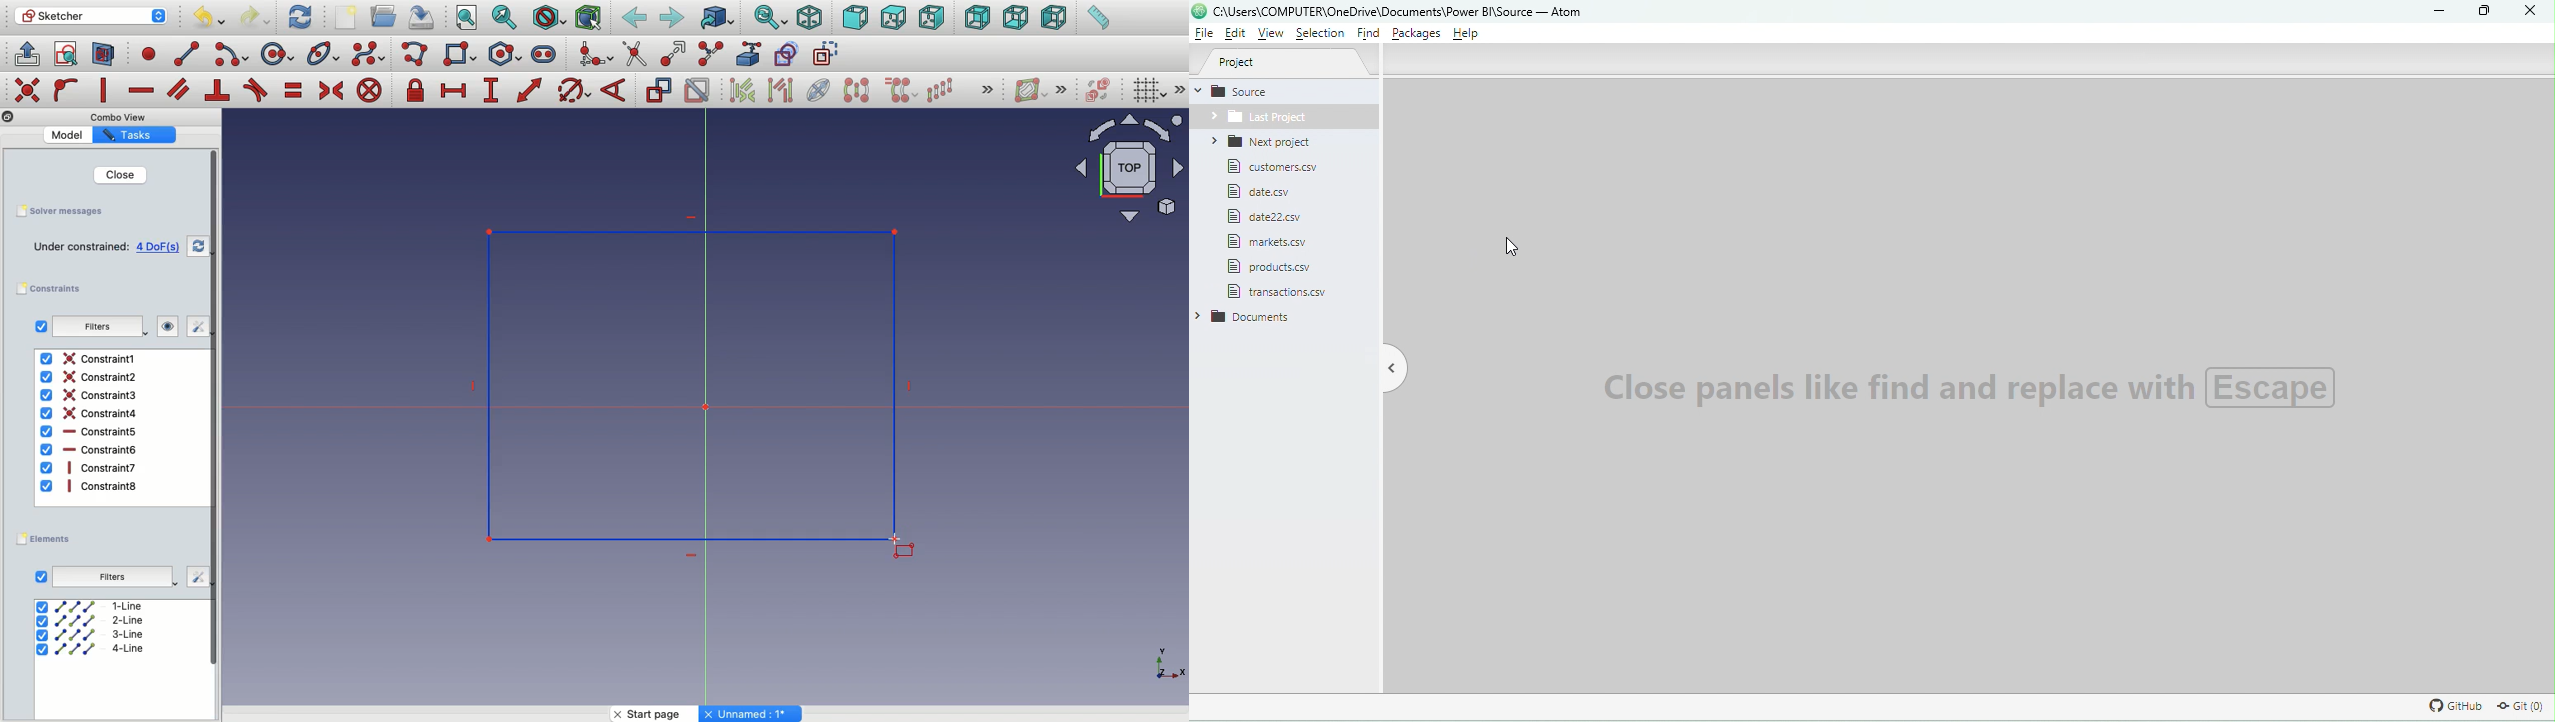  Describe the element at coordinates (710, 55) in the screenshot. I see `Split edge` at that location.